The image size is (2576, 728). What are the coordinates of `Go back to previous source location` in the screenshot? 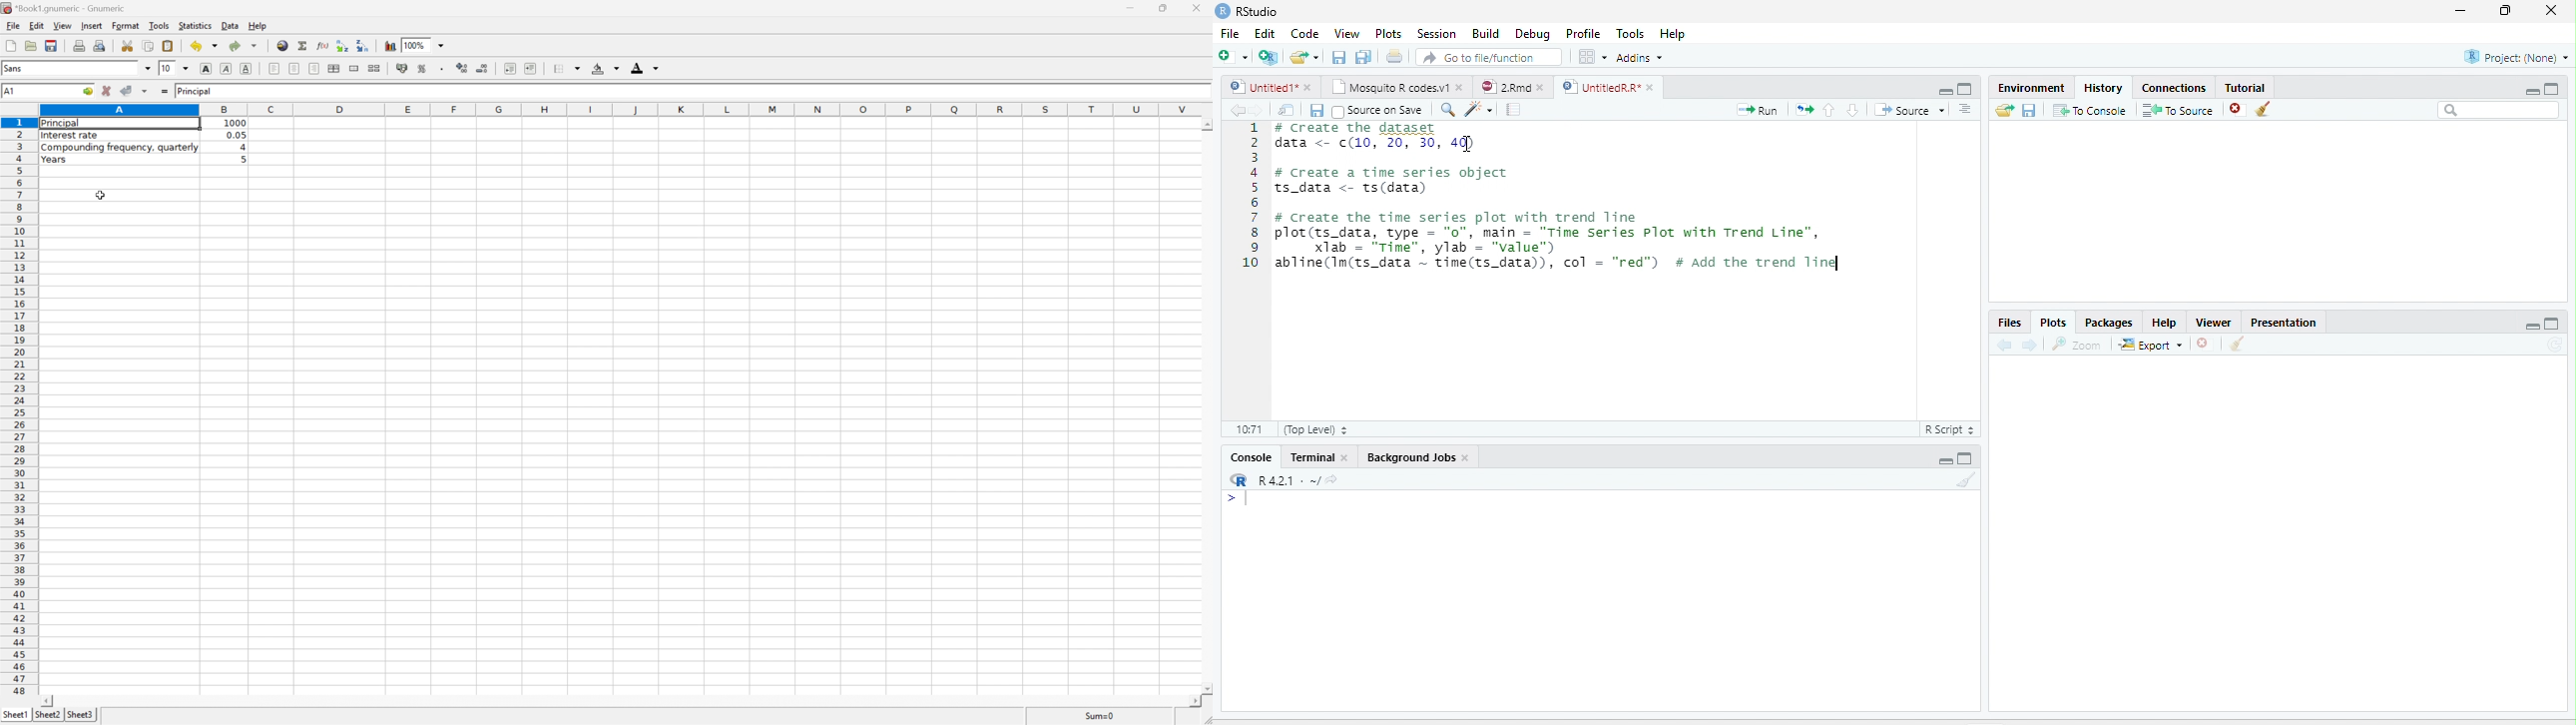 It's located at (1235, 110).